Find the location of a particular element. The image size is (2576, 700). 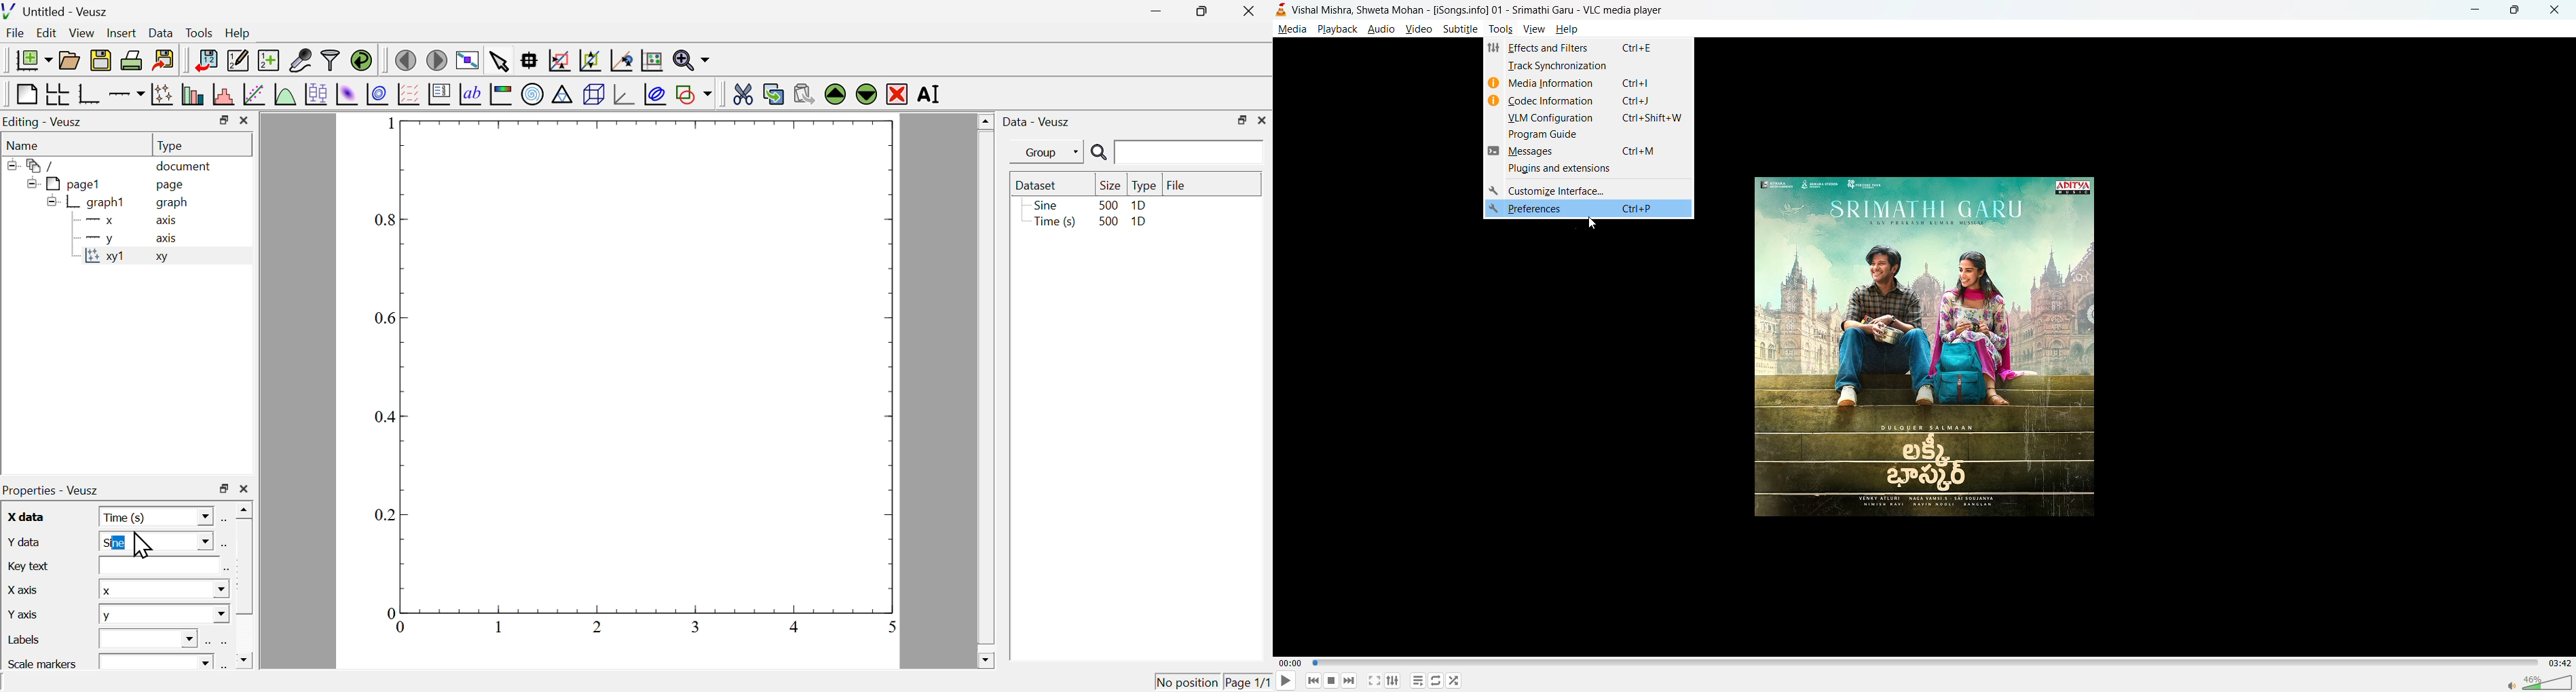

plot a 2d dataset as an image is located at coordinates (348, 93).